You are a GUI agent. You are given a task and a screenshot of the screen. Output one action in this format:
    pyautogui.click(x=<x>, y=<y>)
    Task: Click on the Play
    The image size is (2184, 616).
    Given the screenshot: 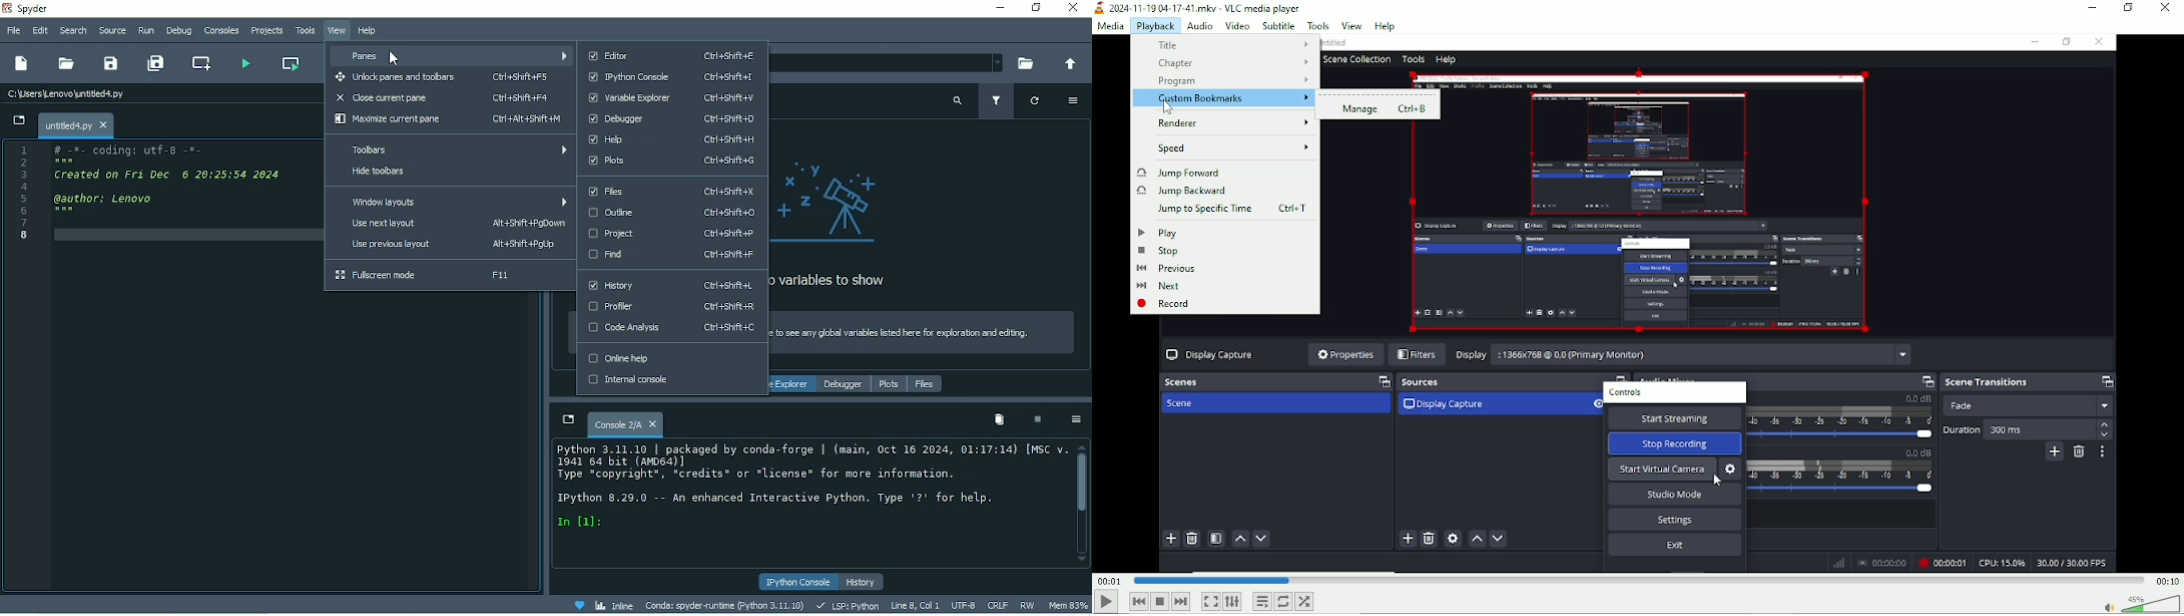 What is the action you would take?
    pyautogui.click(x=1106, y=602)
    